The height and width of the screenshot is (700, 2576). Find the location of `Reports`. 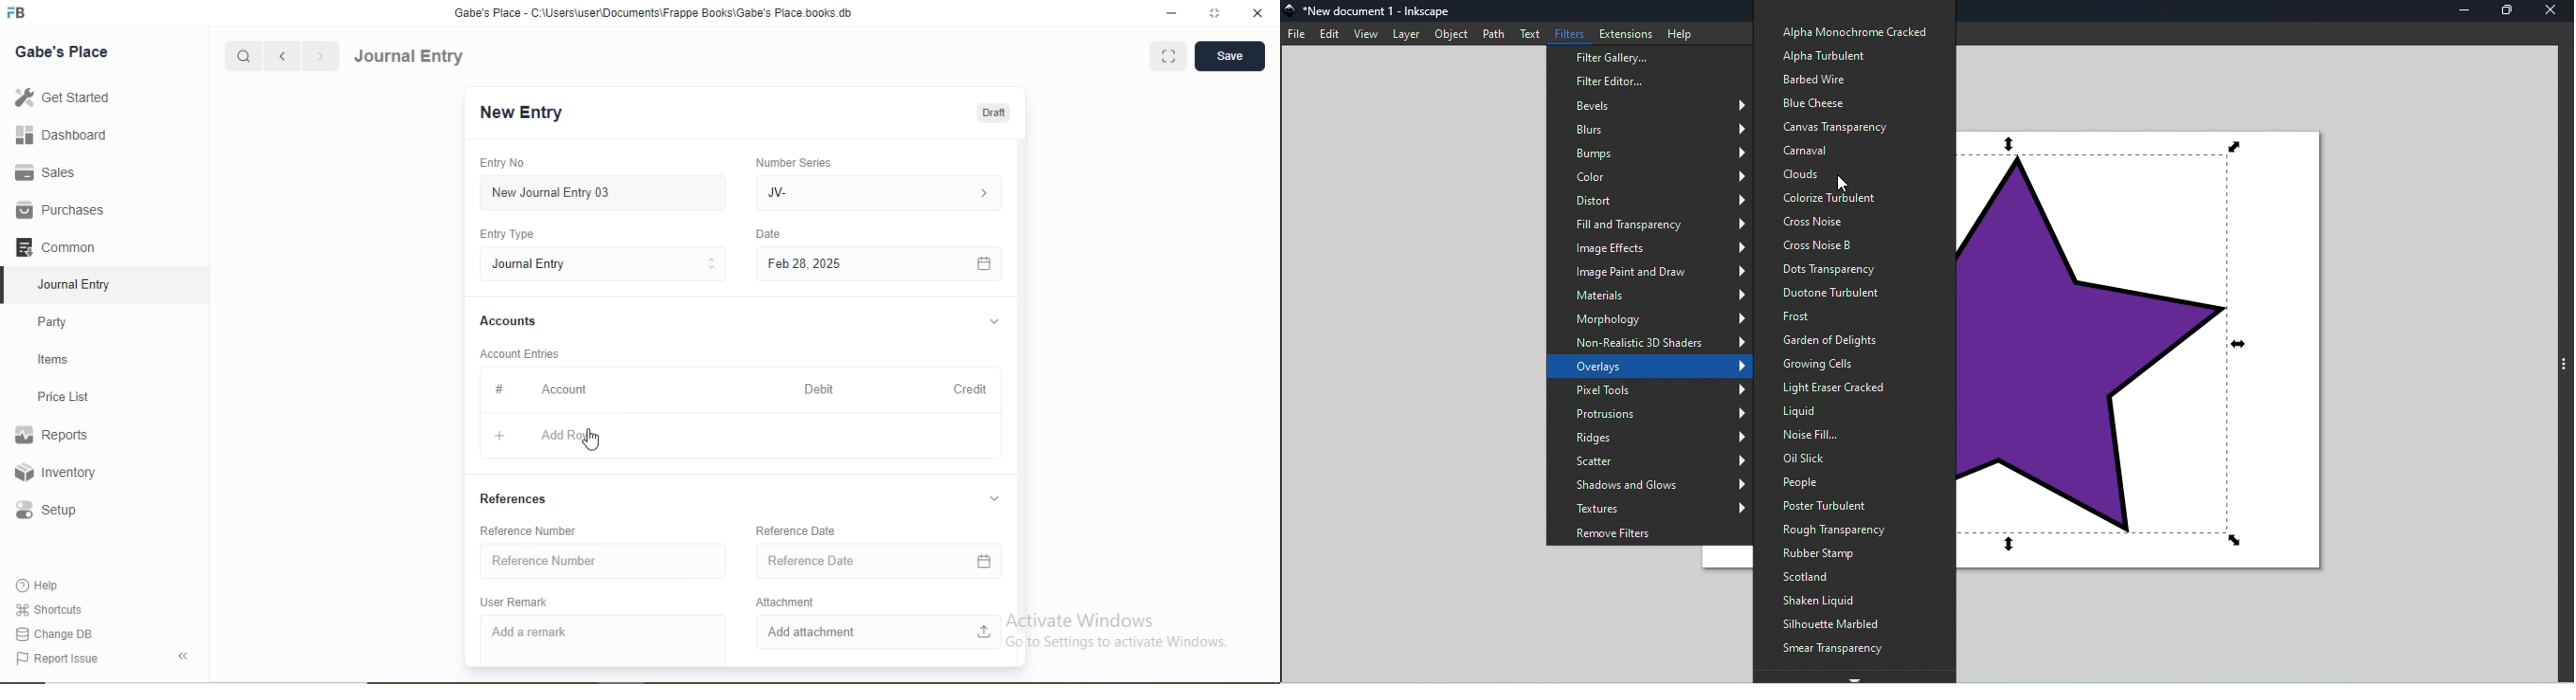

Reports is located at coordinates (51, 435).